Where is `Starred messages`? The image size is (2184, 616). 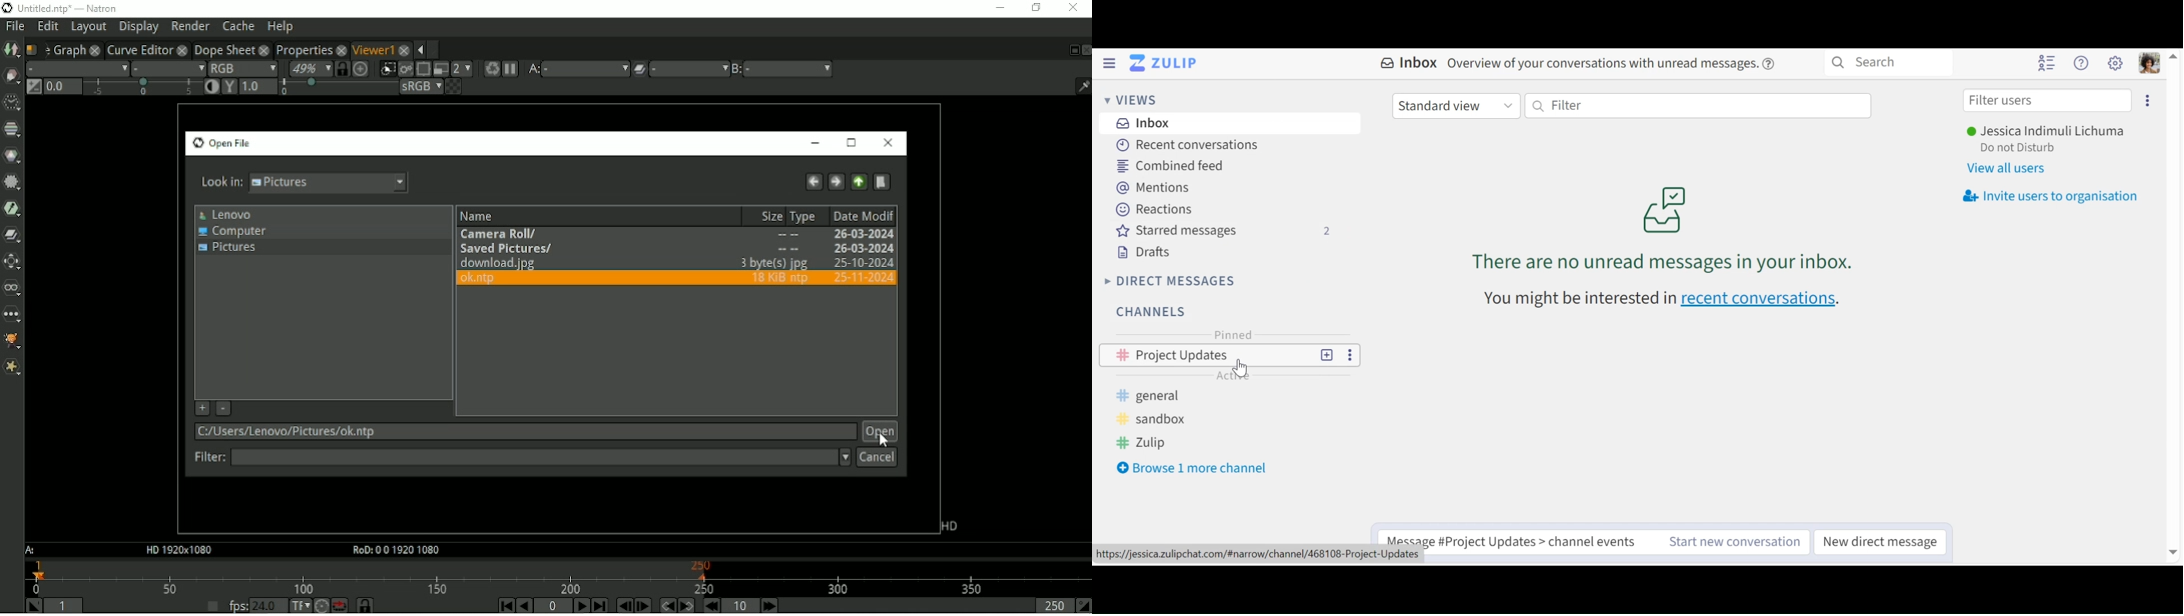
Starred messages is located at coordinates (1221, 231).